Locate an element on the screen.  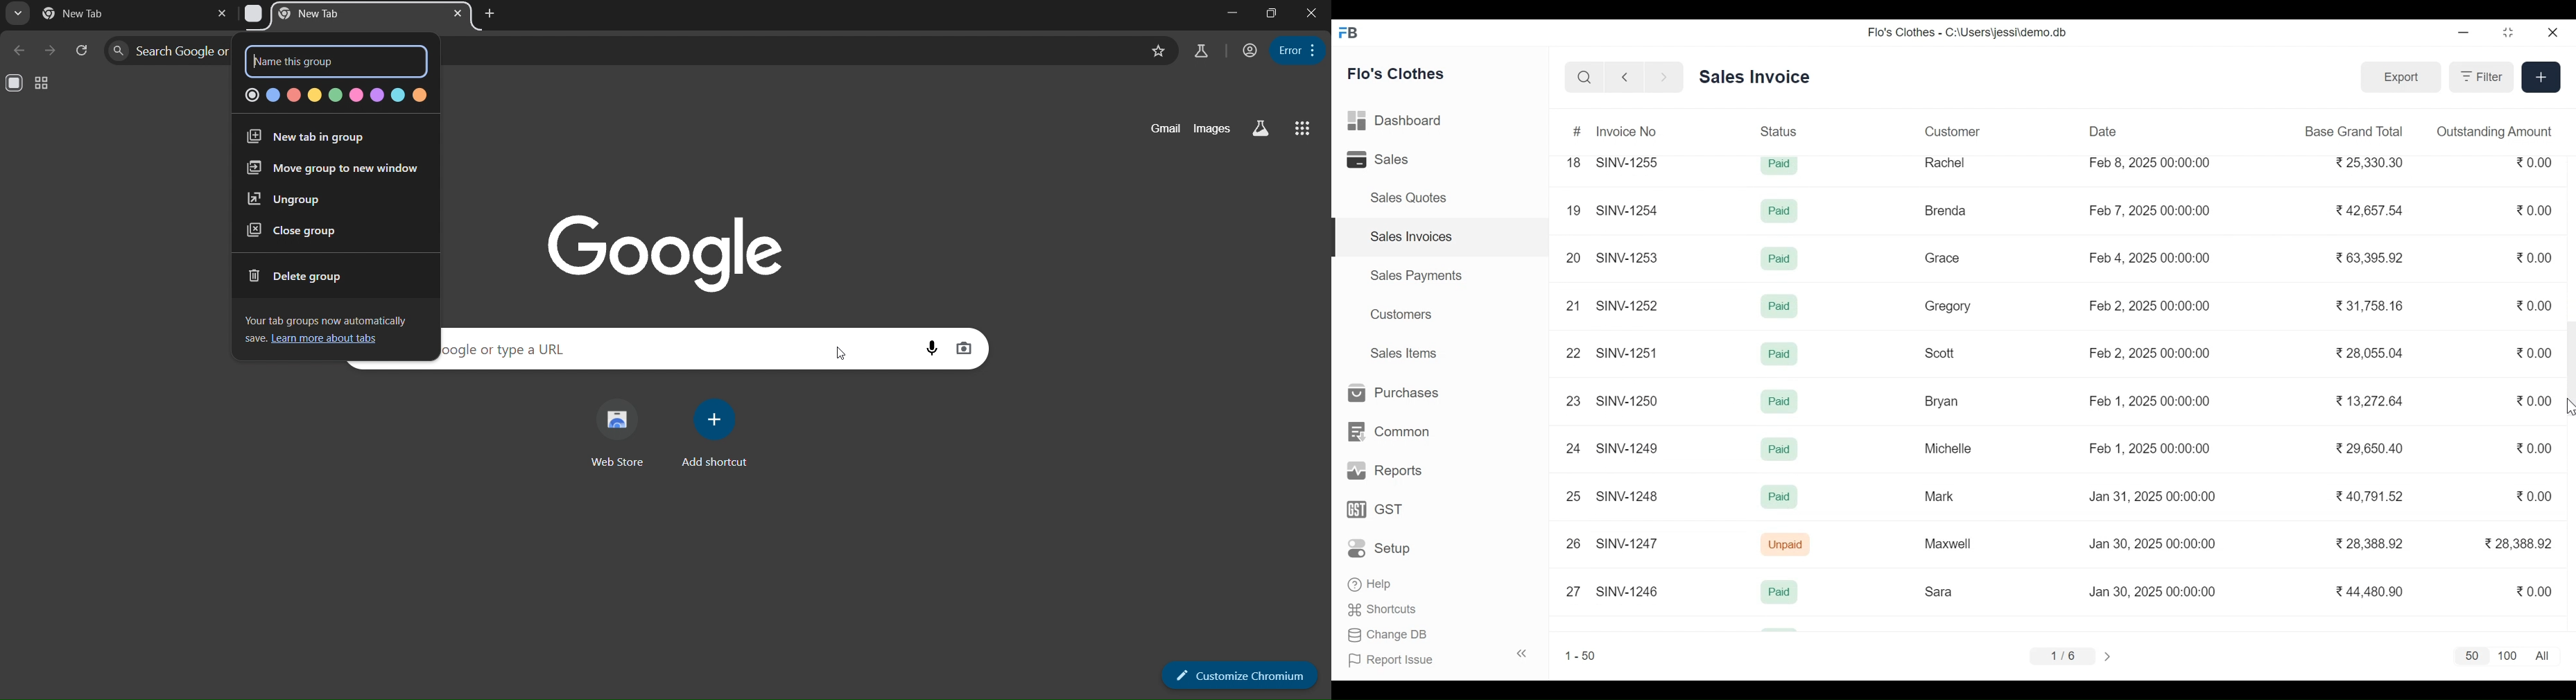
0.00 is located at coordinates (2537, 354).